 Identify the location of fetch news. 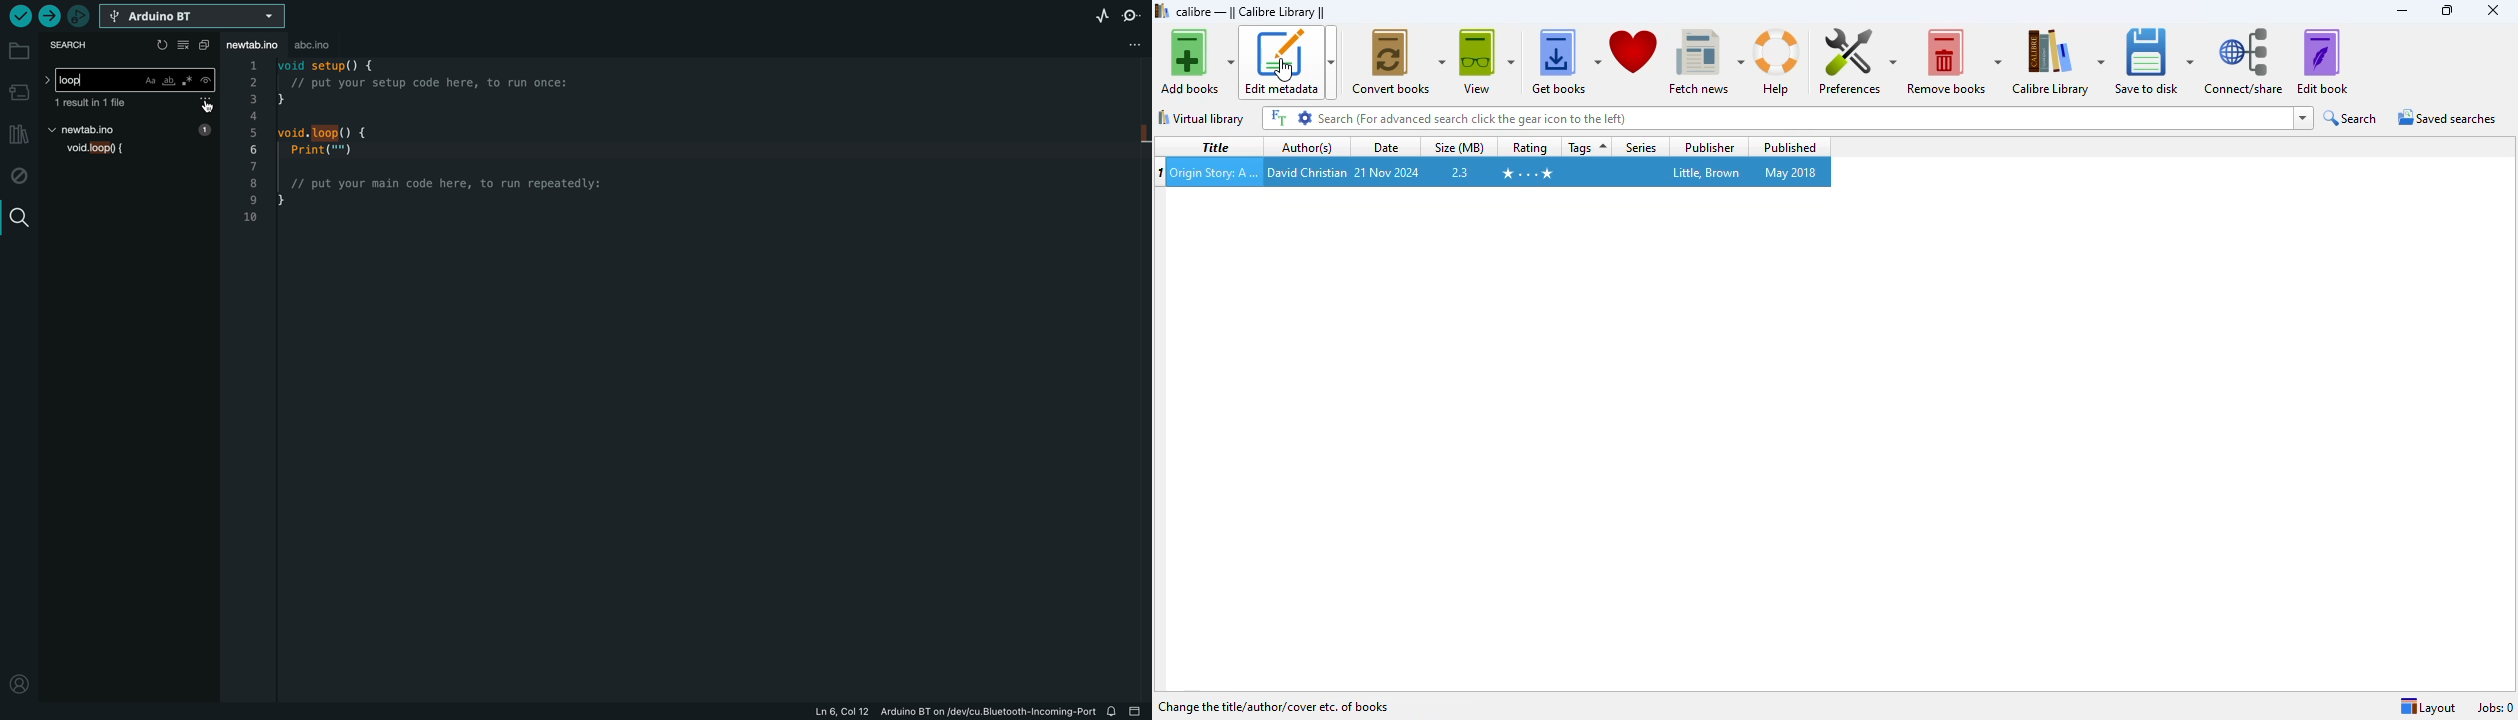
(1707, 58).